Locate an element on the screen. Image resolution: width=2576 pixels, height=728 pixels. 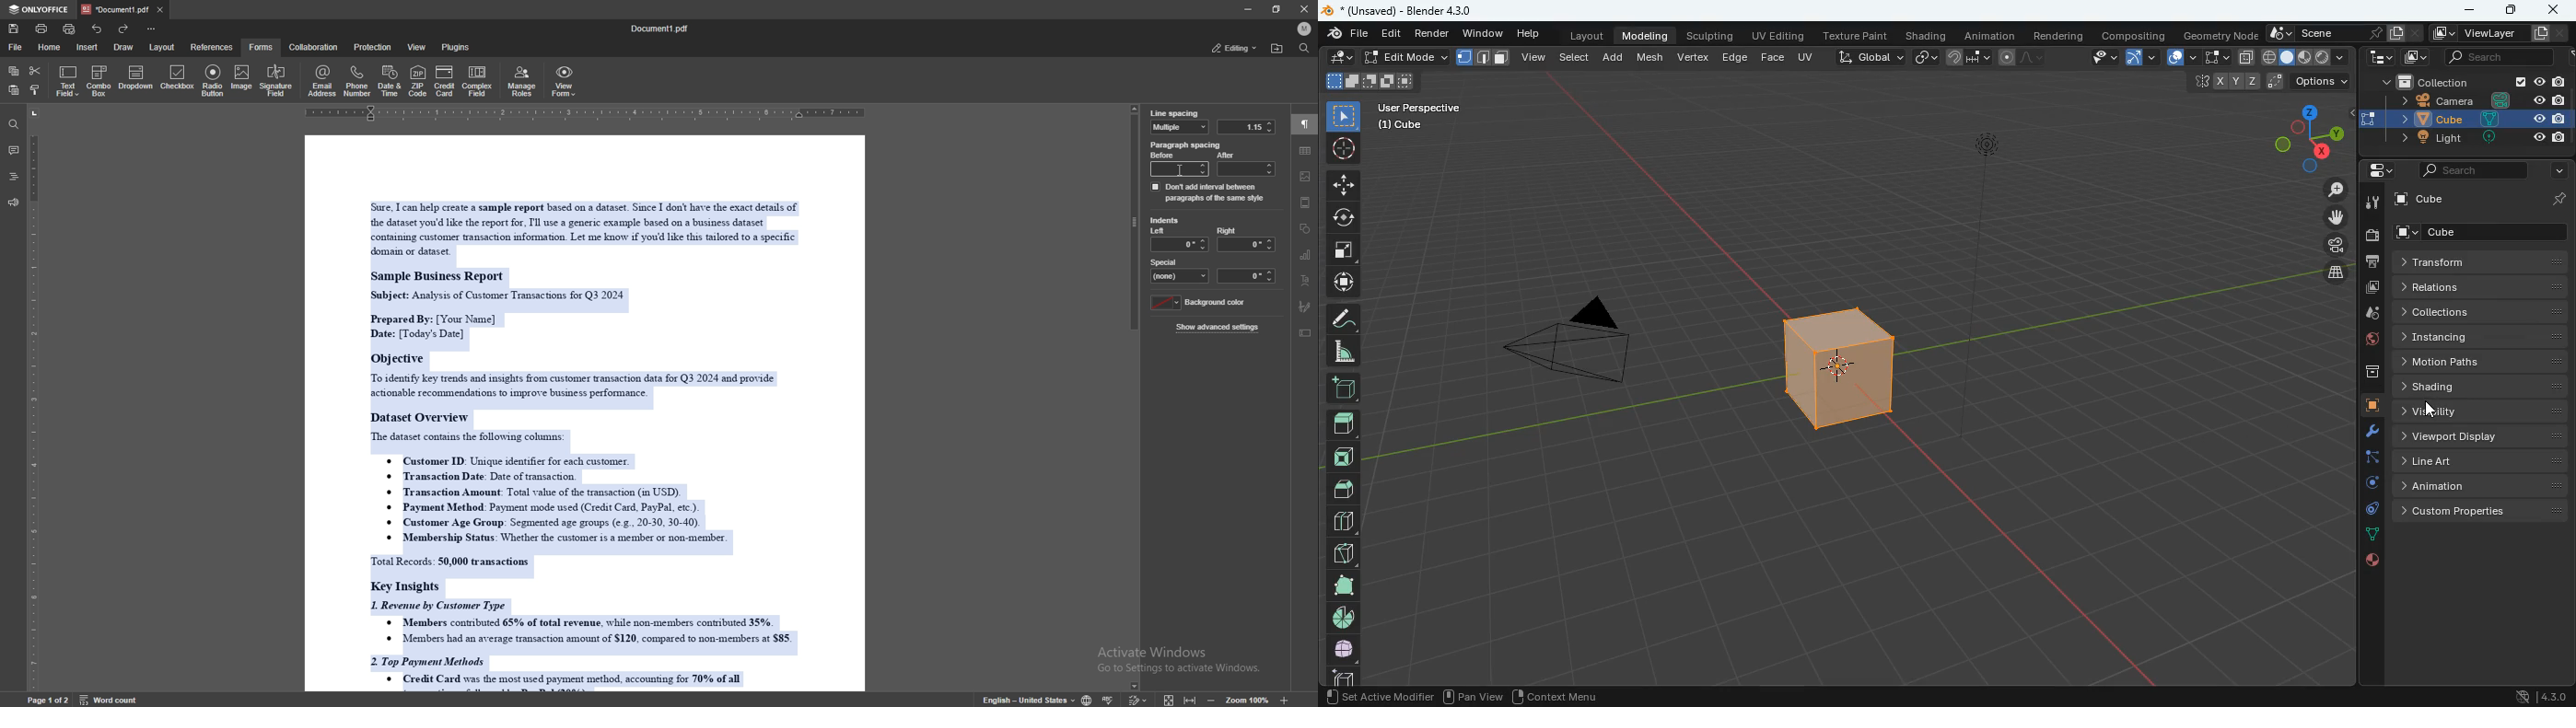
animation is located at coordinates (1993, 35).